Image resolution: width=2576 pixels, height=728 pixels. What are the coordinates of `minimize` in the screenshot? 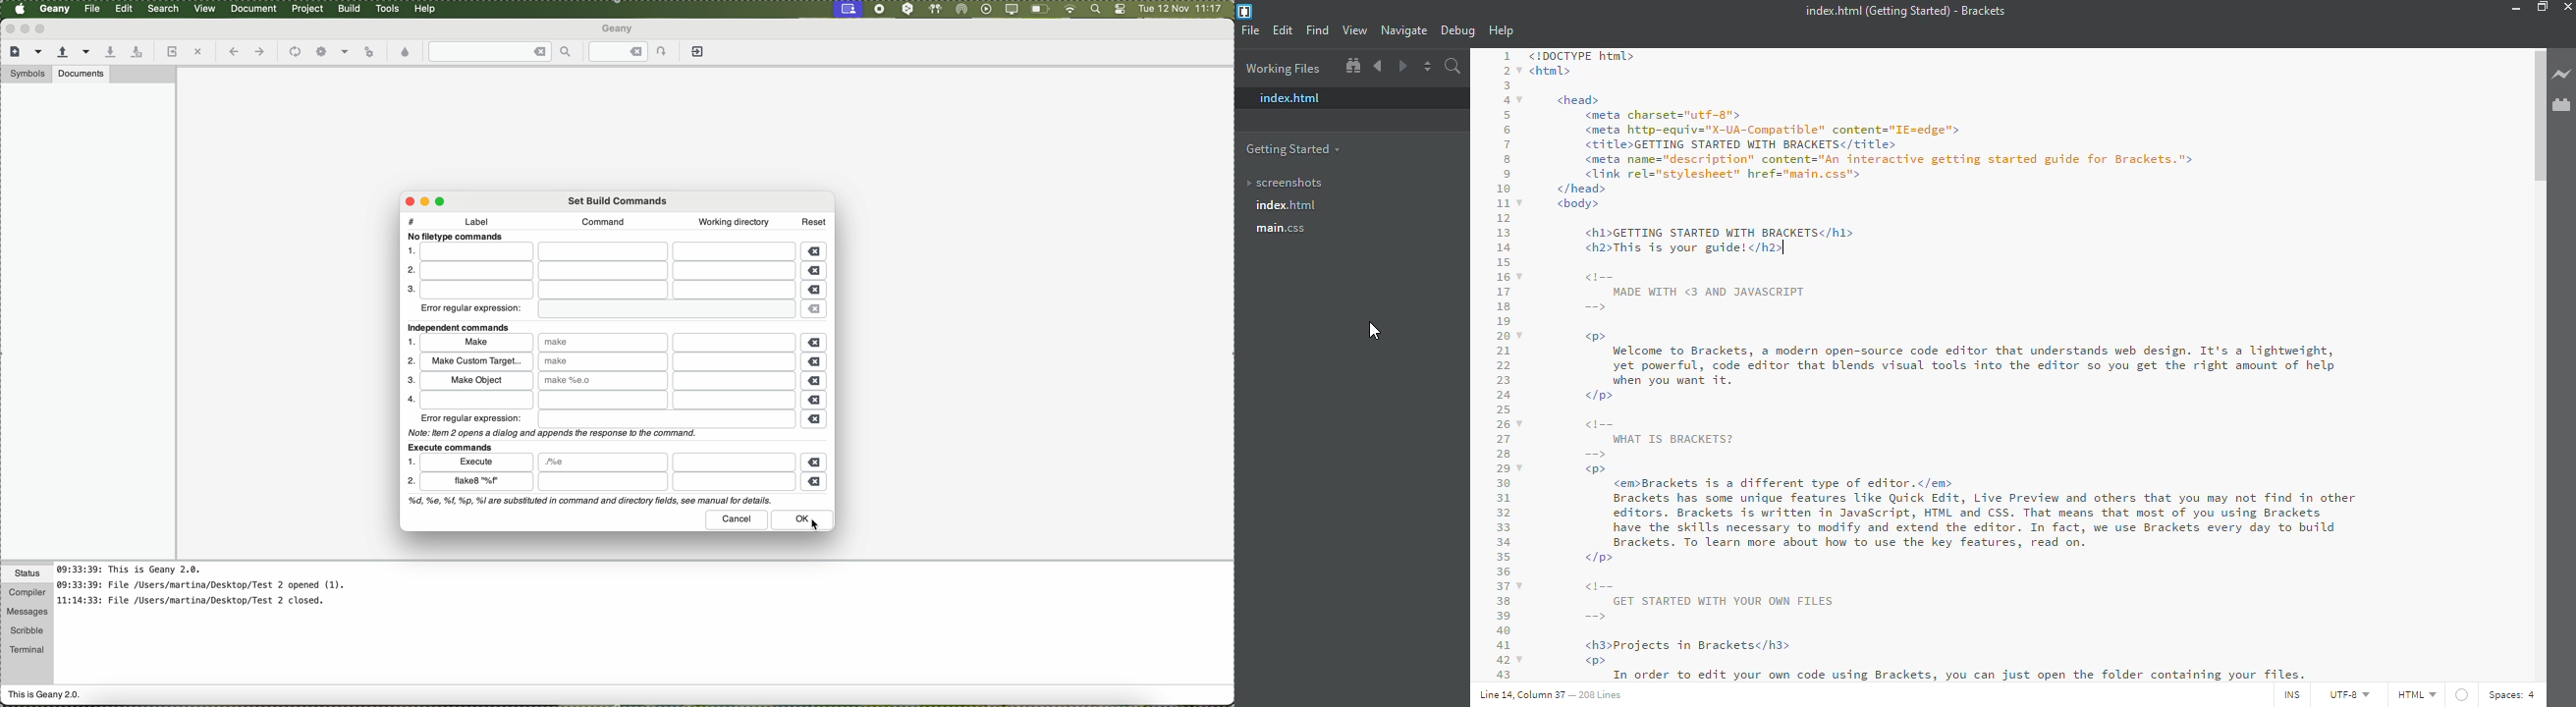 It's located at (428, 201).